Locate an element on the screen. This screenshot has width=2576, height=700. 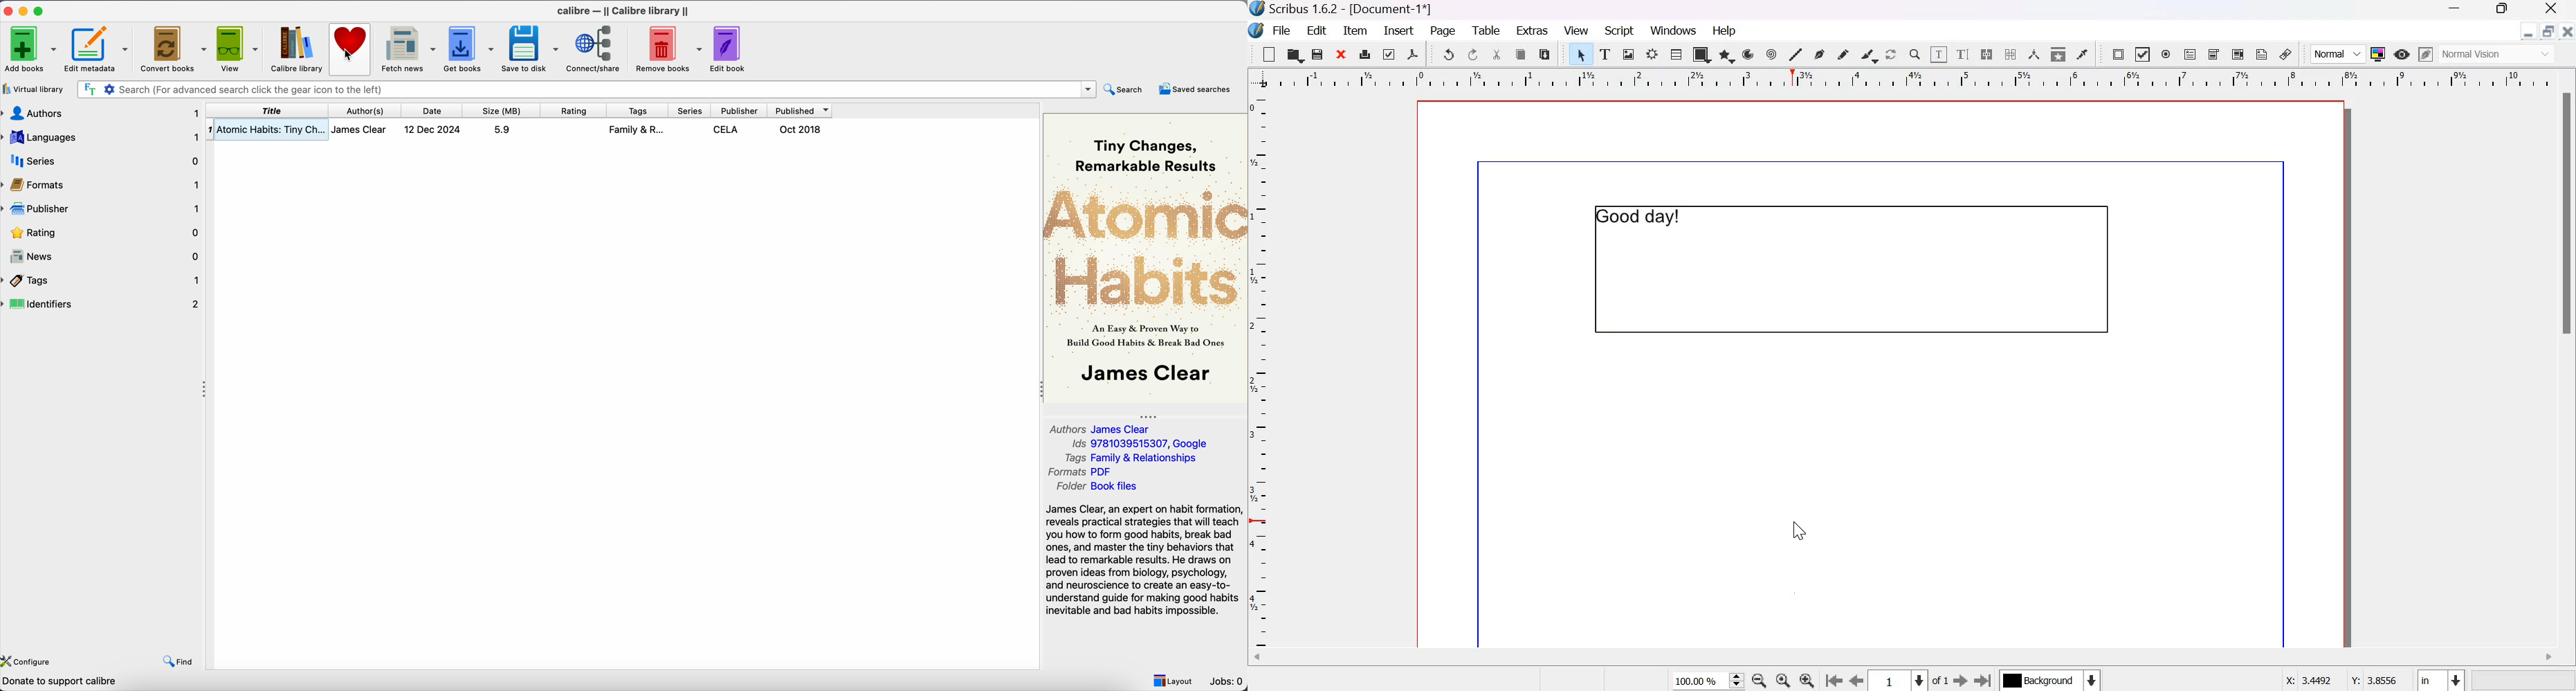
minimize is located at coordinates (2529, 31).